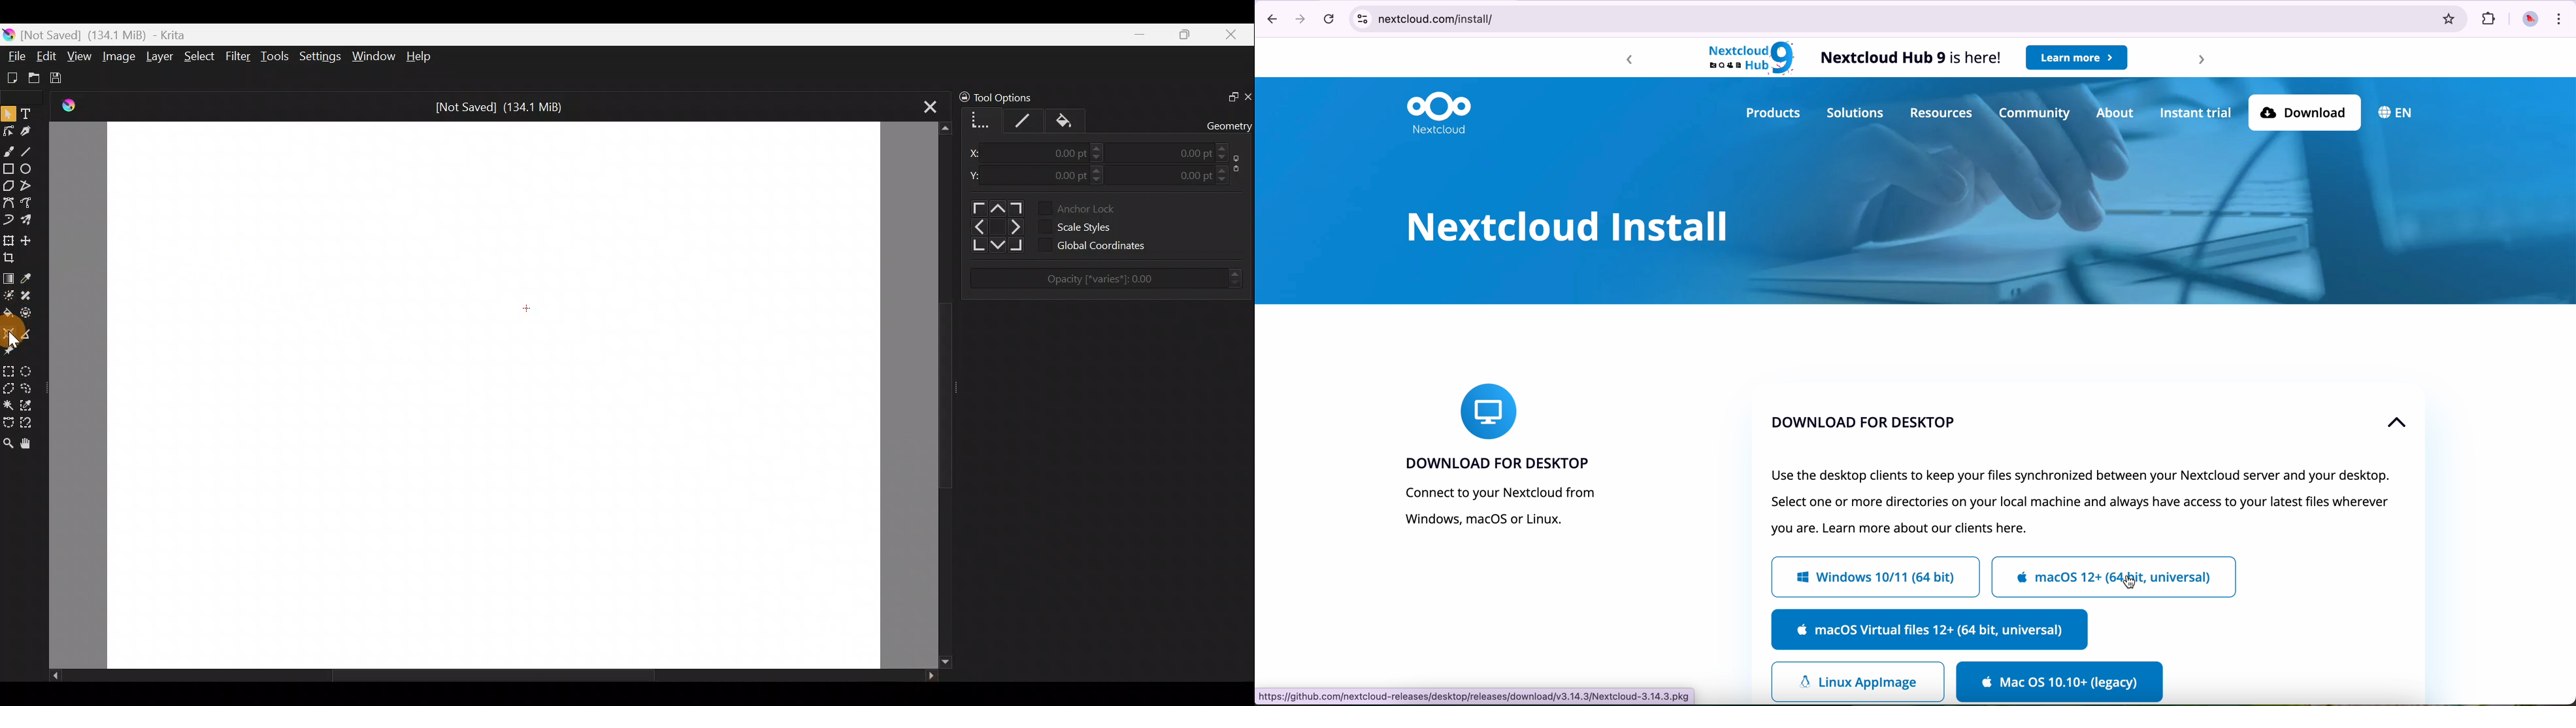 The width and height of the screenshot is (2576, 728). Describe the element at coordinates (26, 443) in the screenshot. I see `Pan tool` at that location.